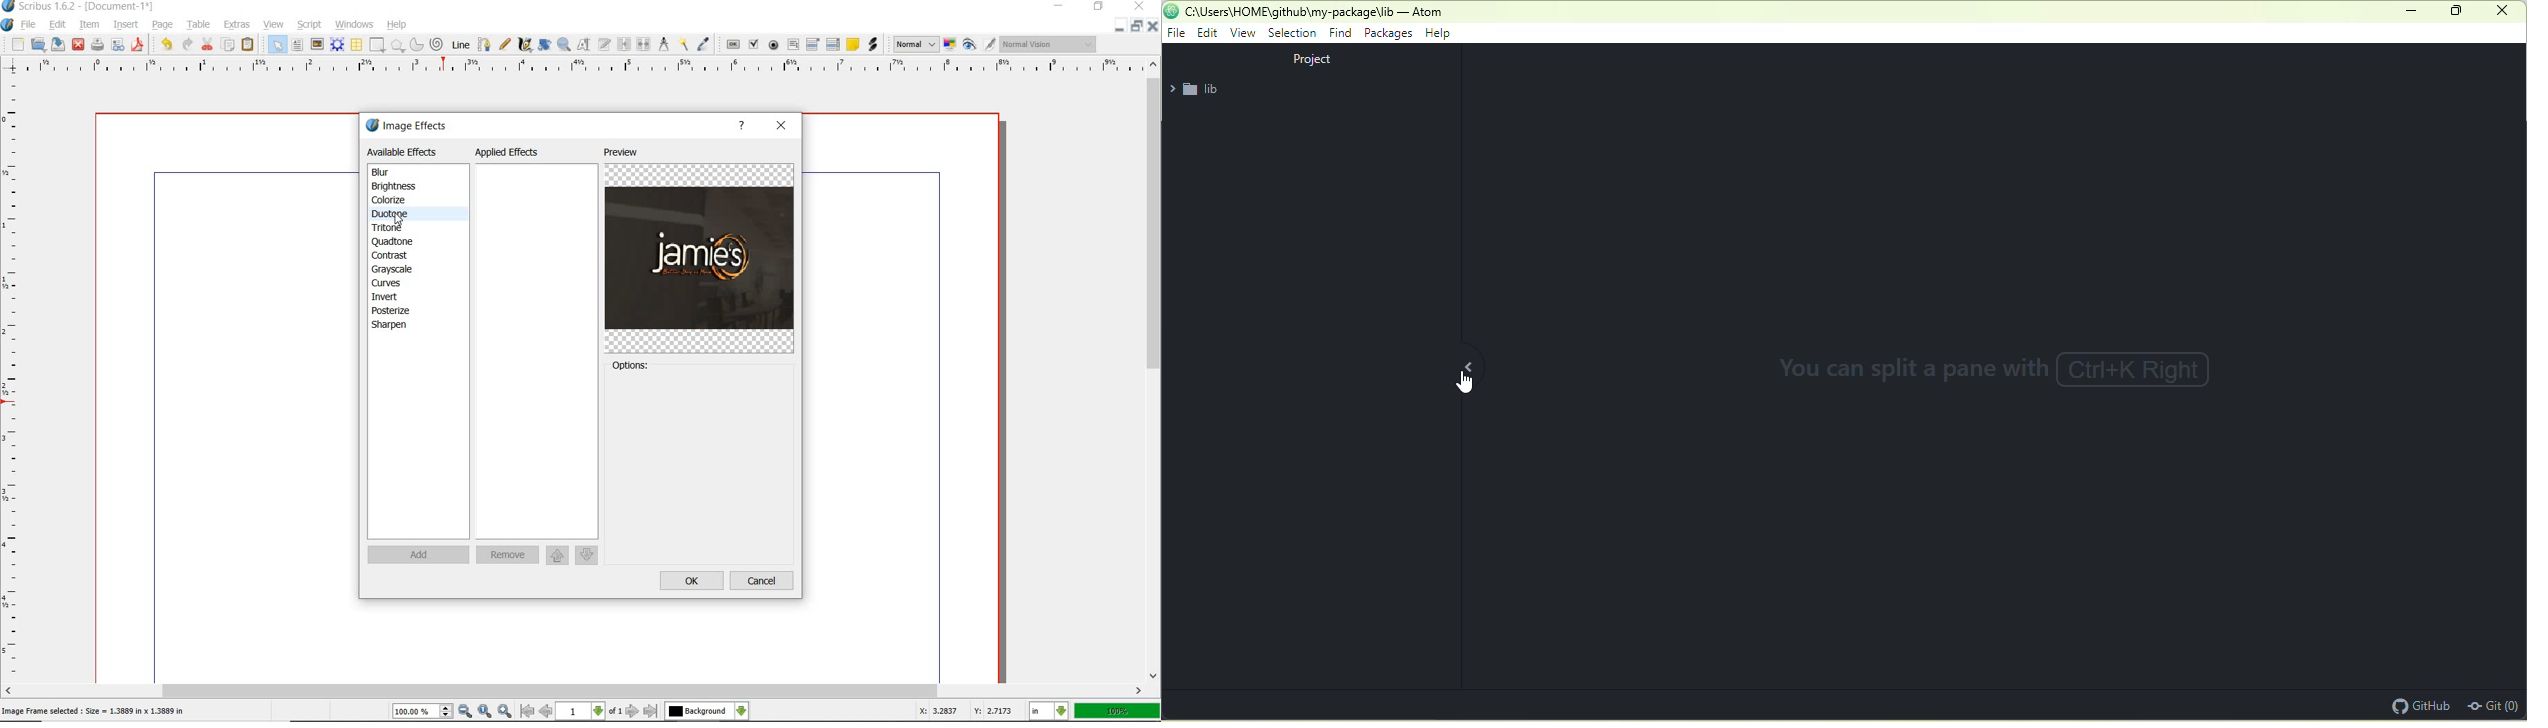  What do you see at coordinates (1152, 26) in the screenshot?
I see `CLOSE` at bounding box center [1152, 26].